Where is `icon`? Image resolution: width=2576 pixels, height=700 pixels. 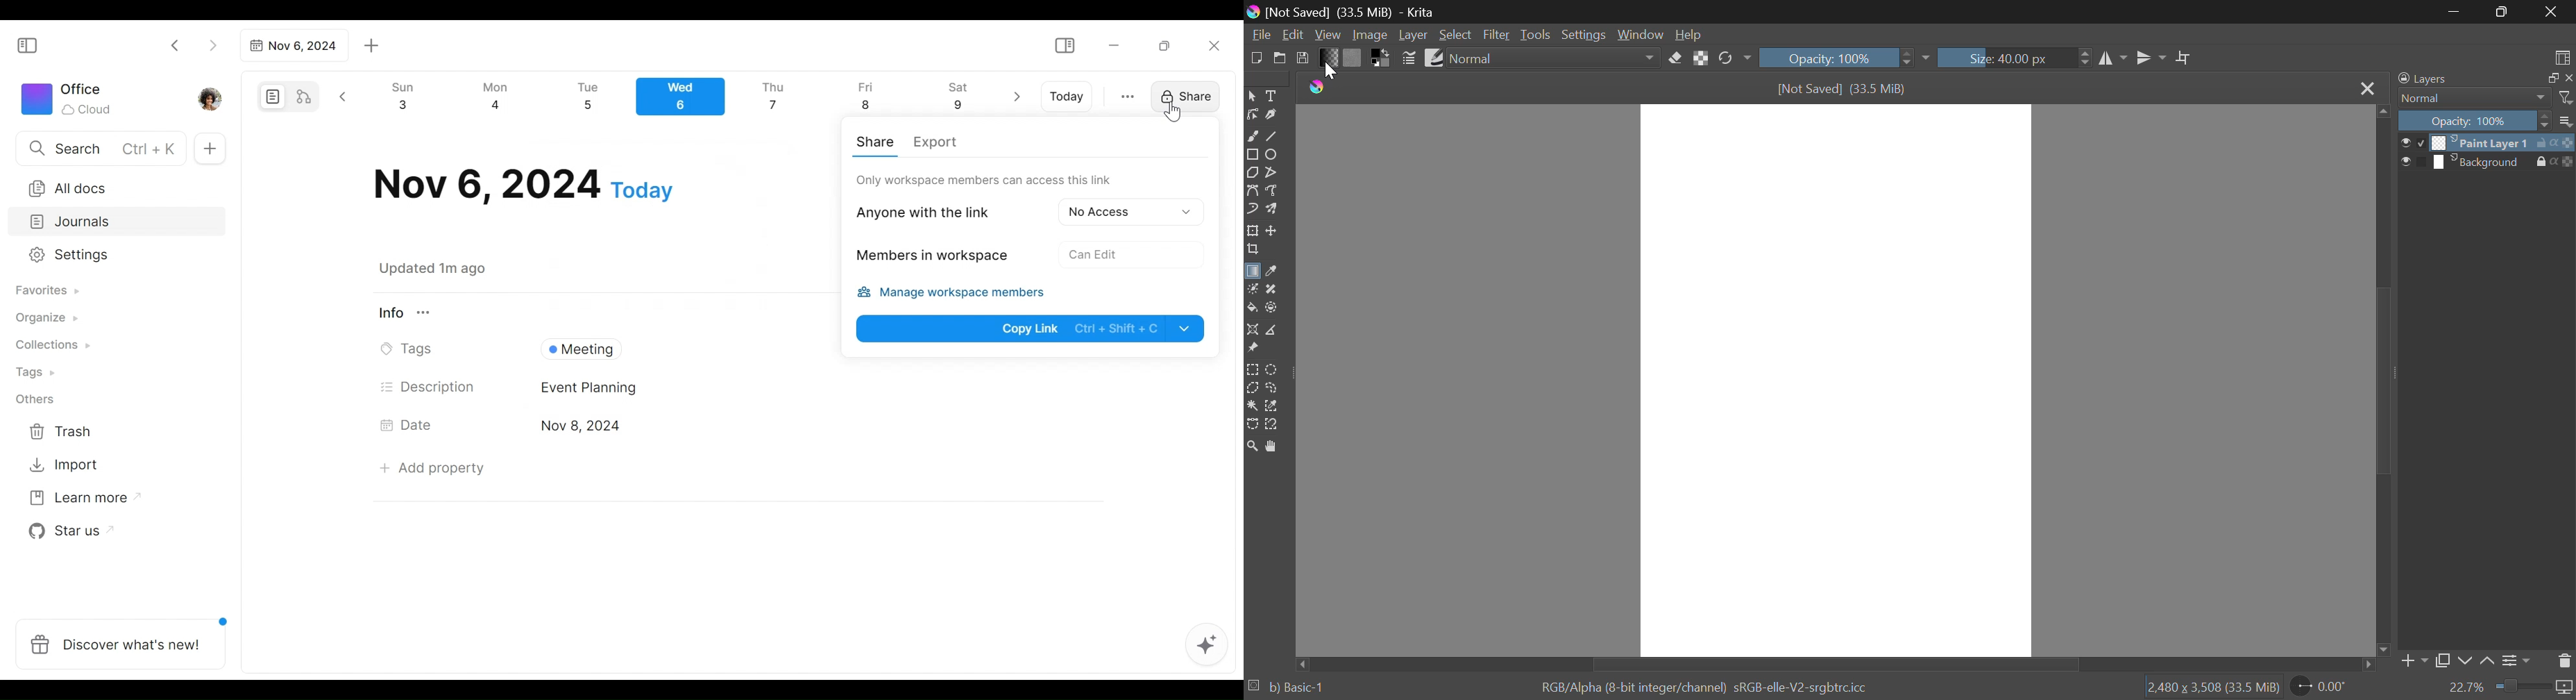
icon is located at coordinates (2565, 142).